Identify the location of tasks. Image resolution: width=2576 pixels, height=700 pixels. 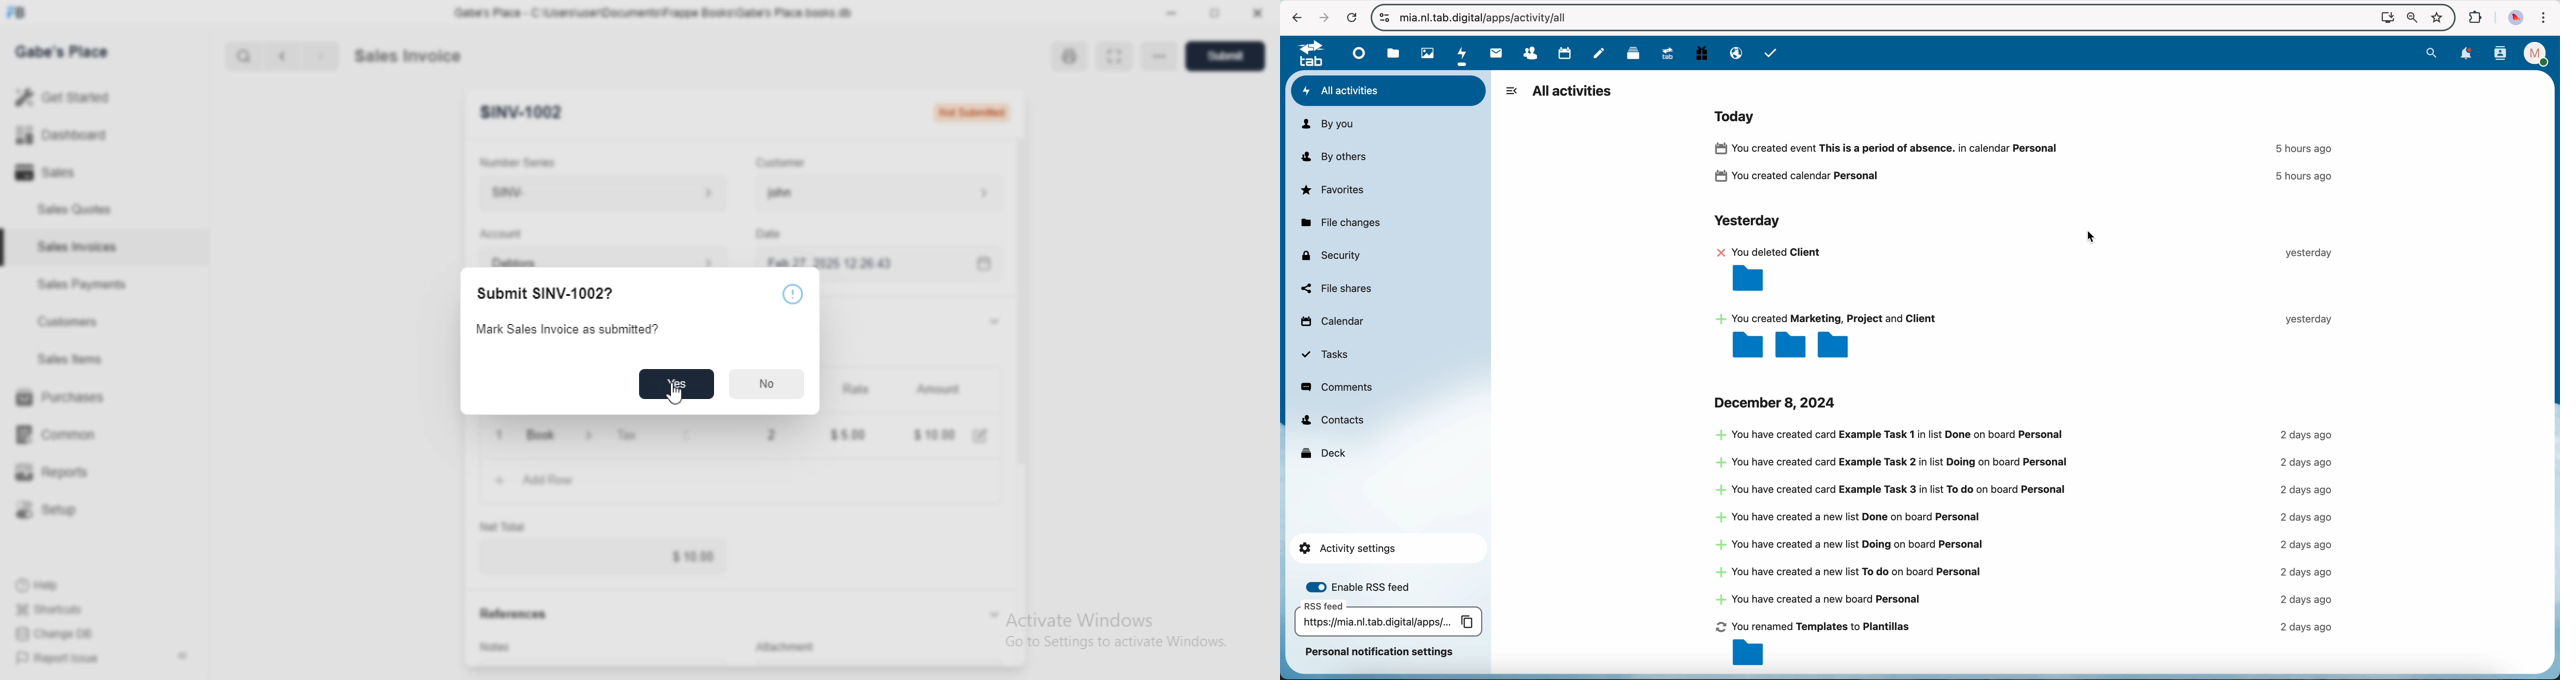
(1771, 53).